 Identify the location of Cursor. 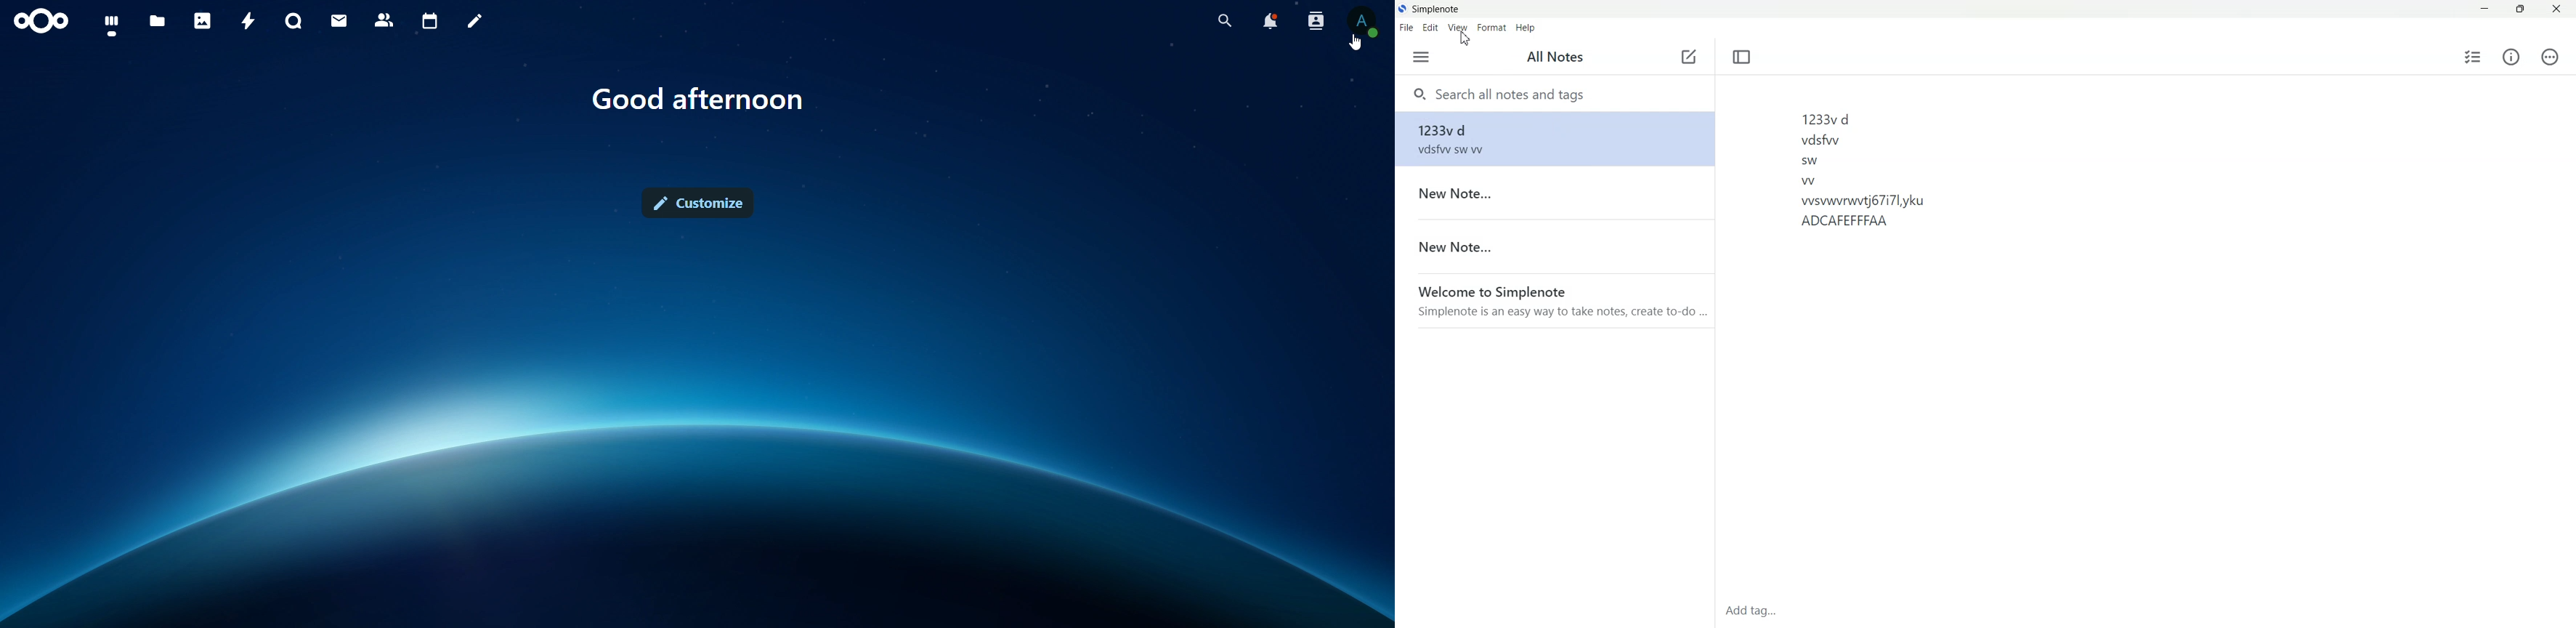
(1465, 38).